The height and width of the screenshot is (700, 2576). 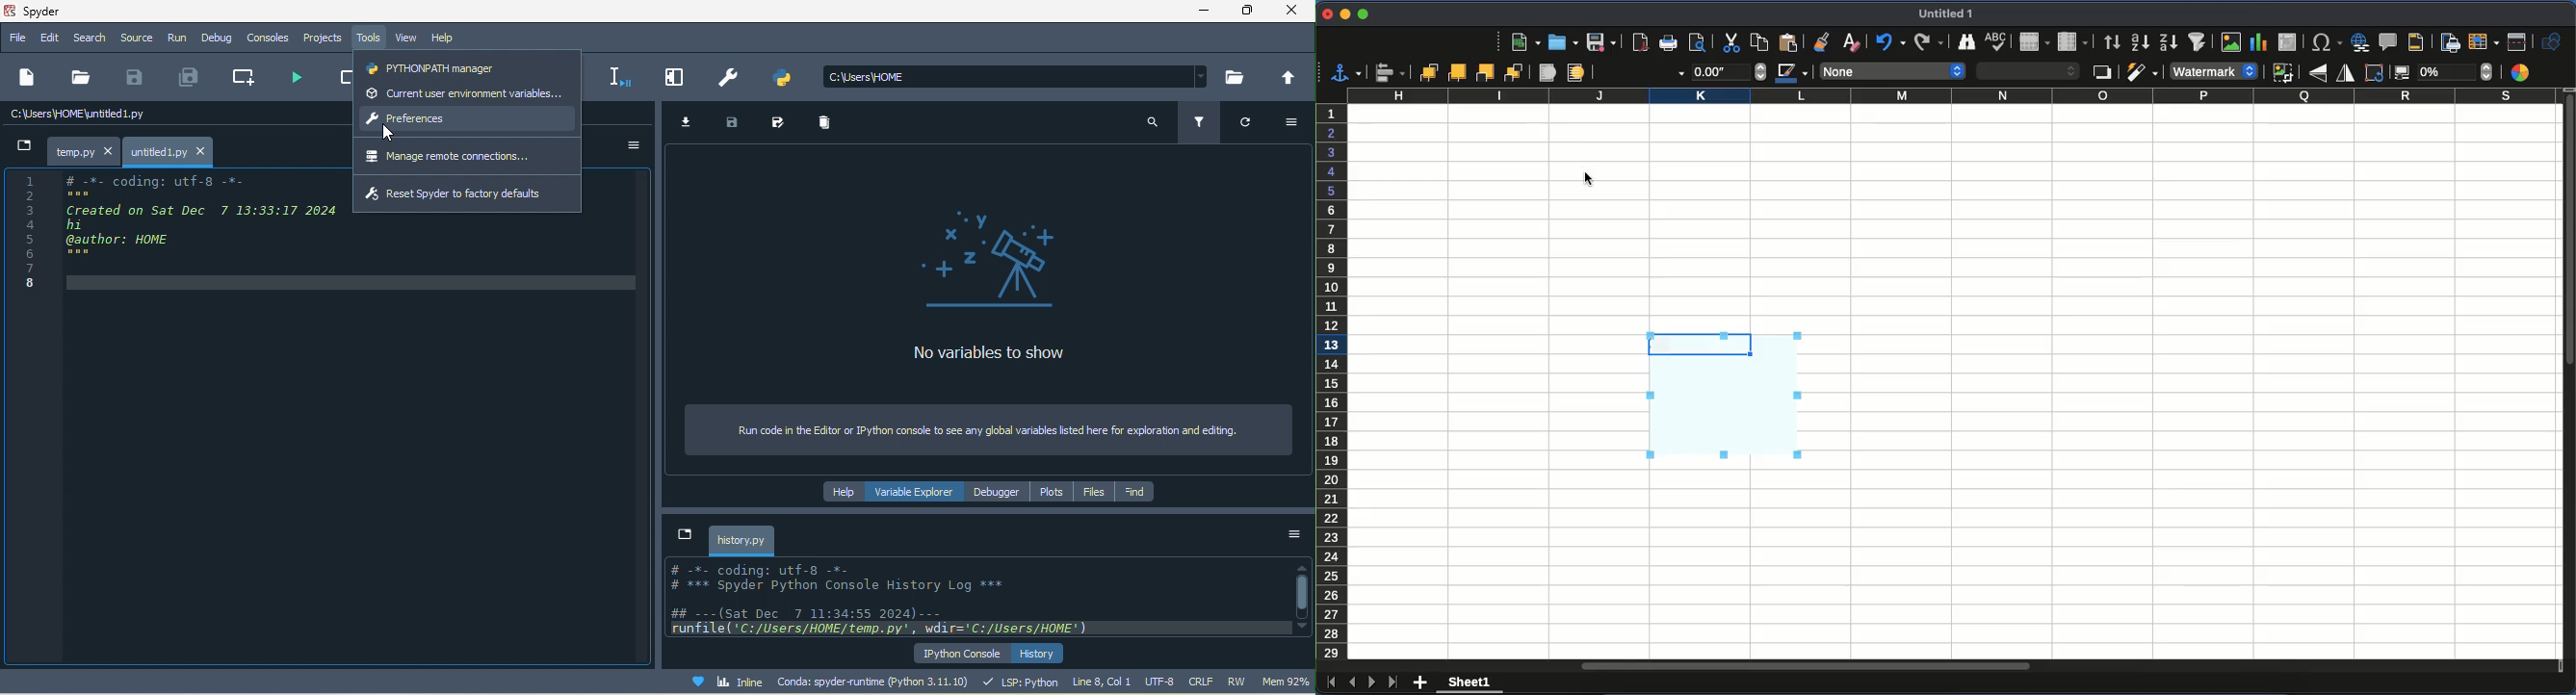 What do you see at coordinates (1640, 42) in the screenshot?
I see `pdf` at bounding box center [1640, 42].